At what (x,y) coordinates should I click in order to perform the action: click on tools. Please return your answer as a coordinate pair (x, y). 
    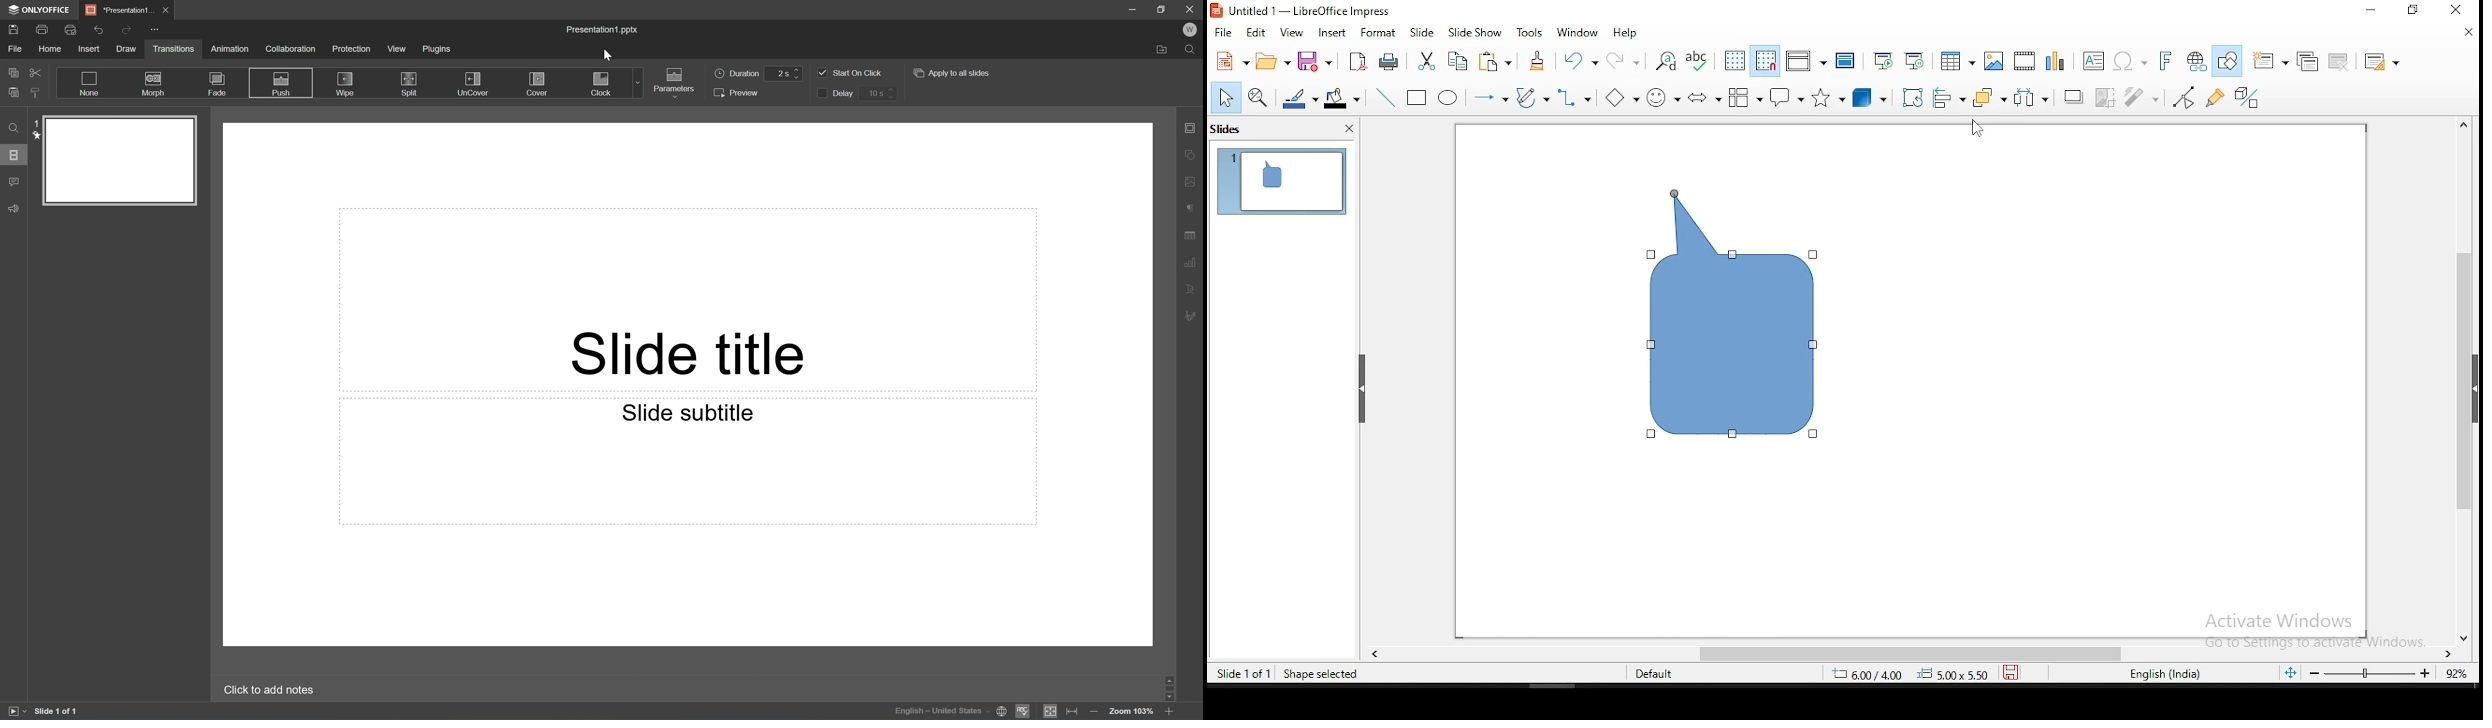
    Looking at the image, I should click on (1530, 32).